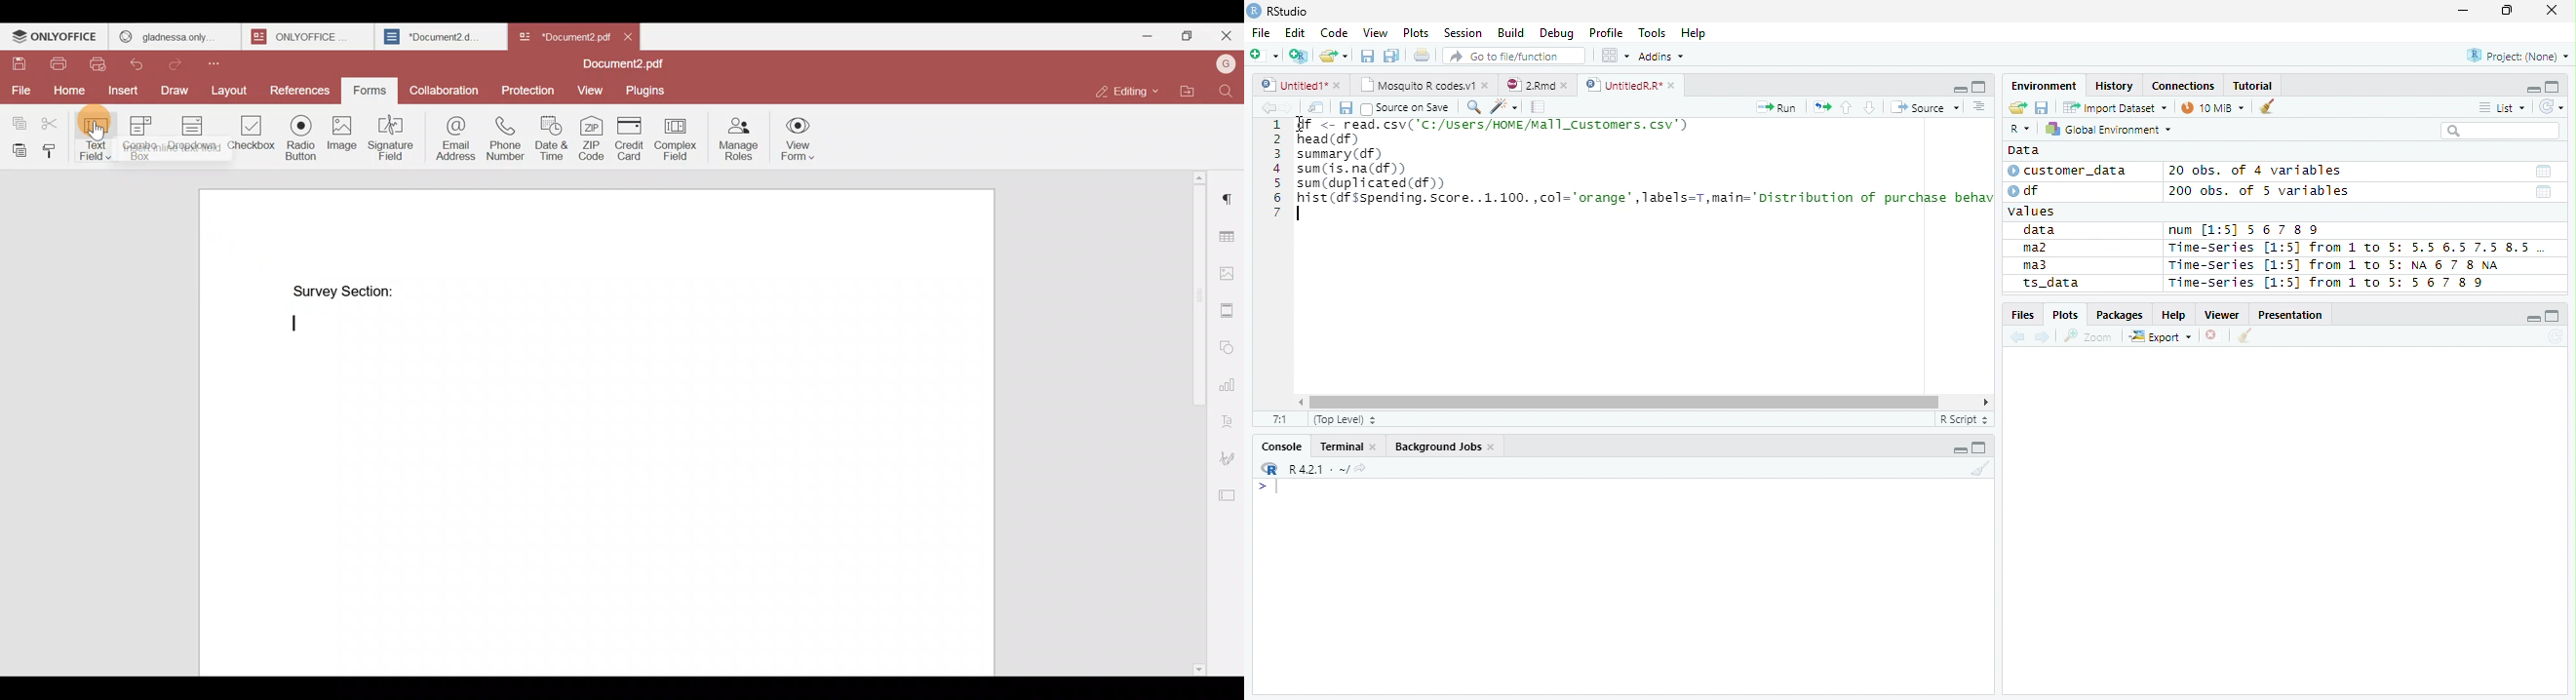  Describe the element at coordinates (2071, 171) in the screenshot. I see `customer_data` at that location.